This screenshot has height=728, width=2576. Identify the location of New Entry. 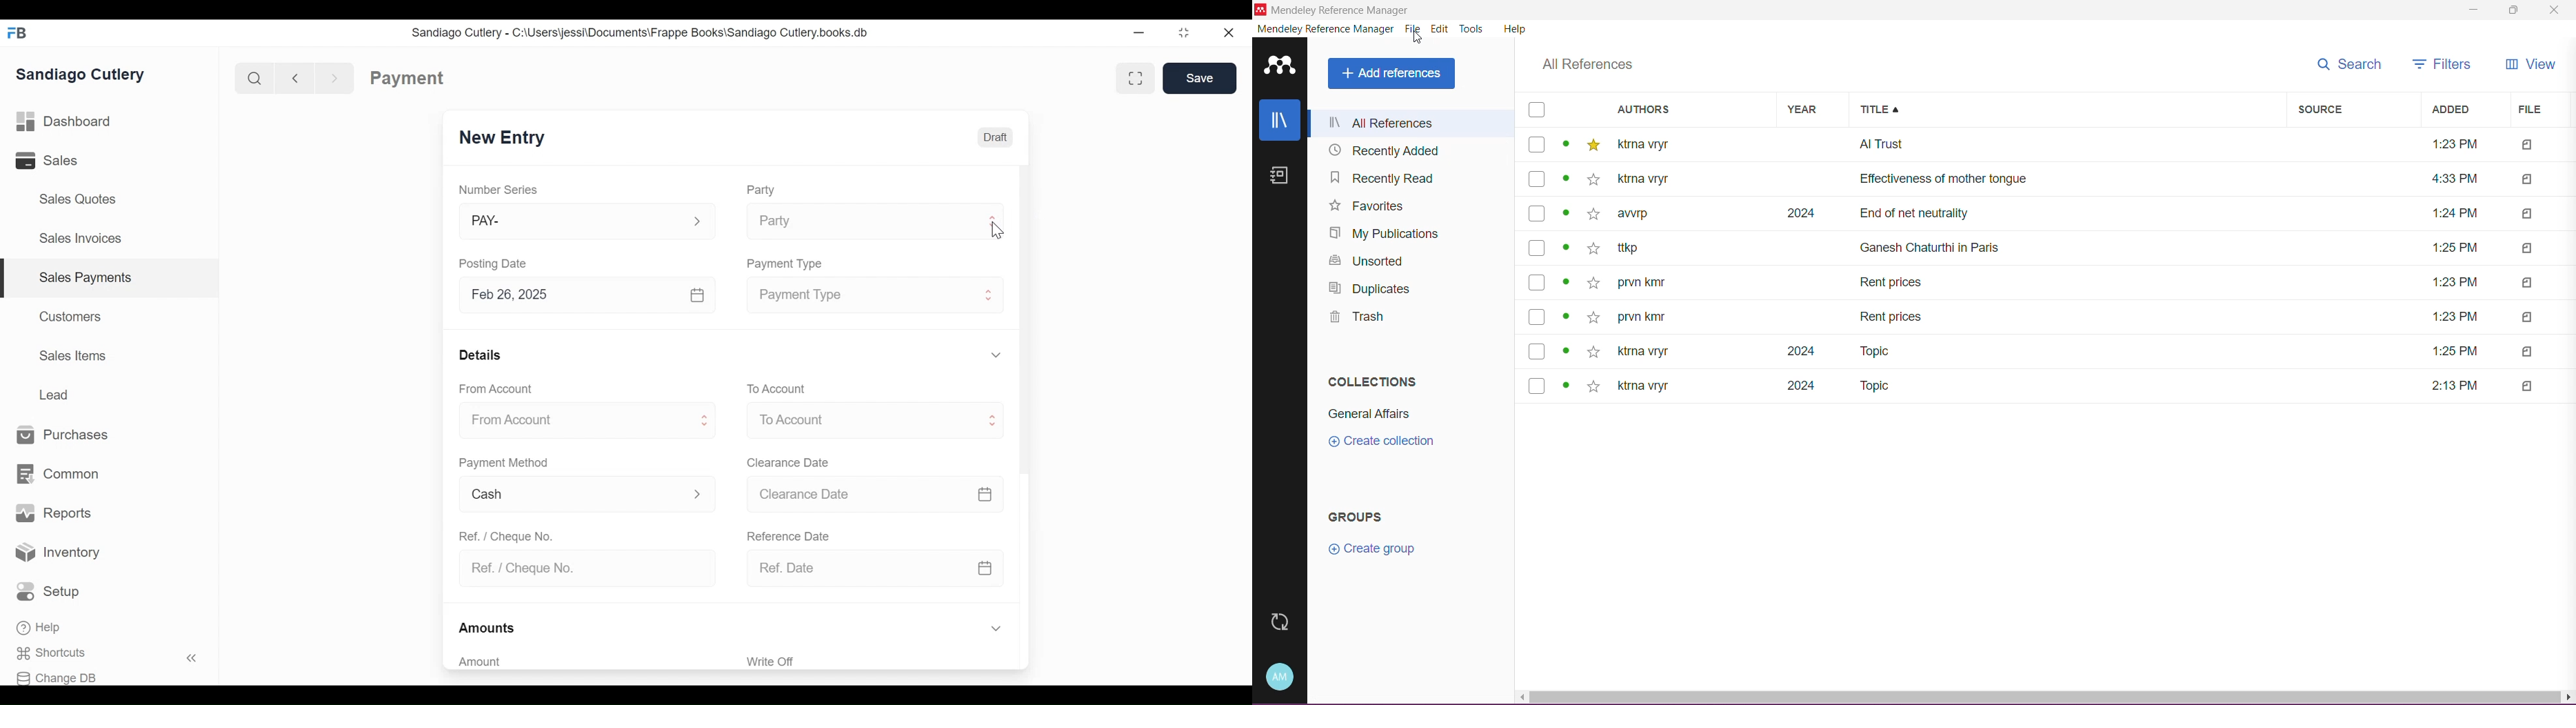
(502, 138).